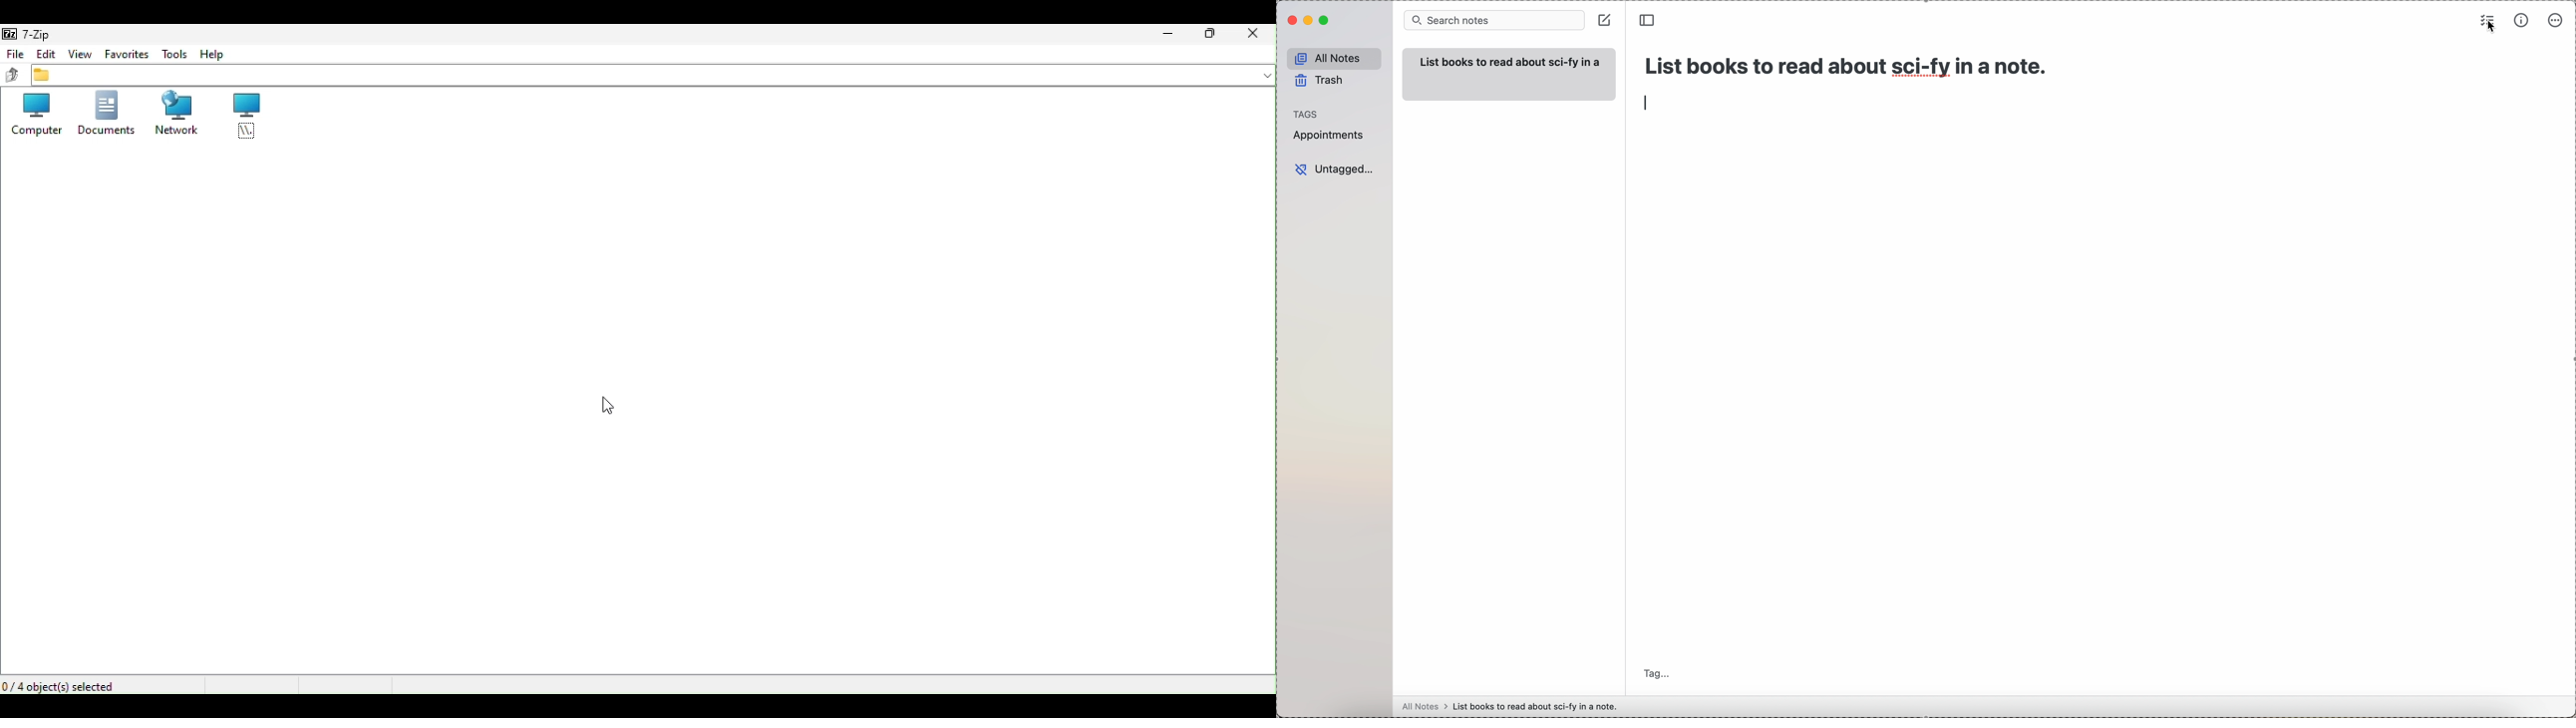  Describe the element at coordinates (1506, 76) in the screenshot. I see `note` at that location.